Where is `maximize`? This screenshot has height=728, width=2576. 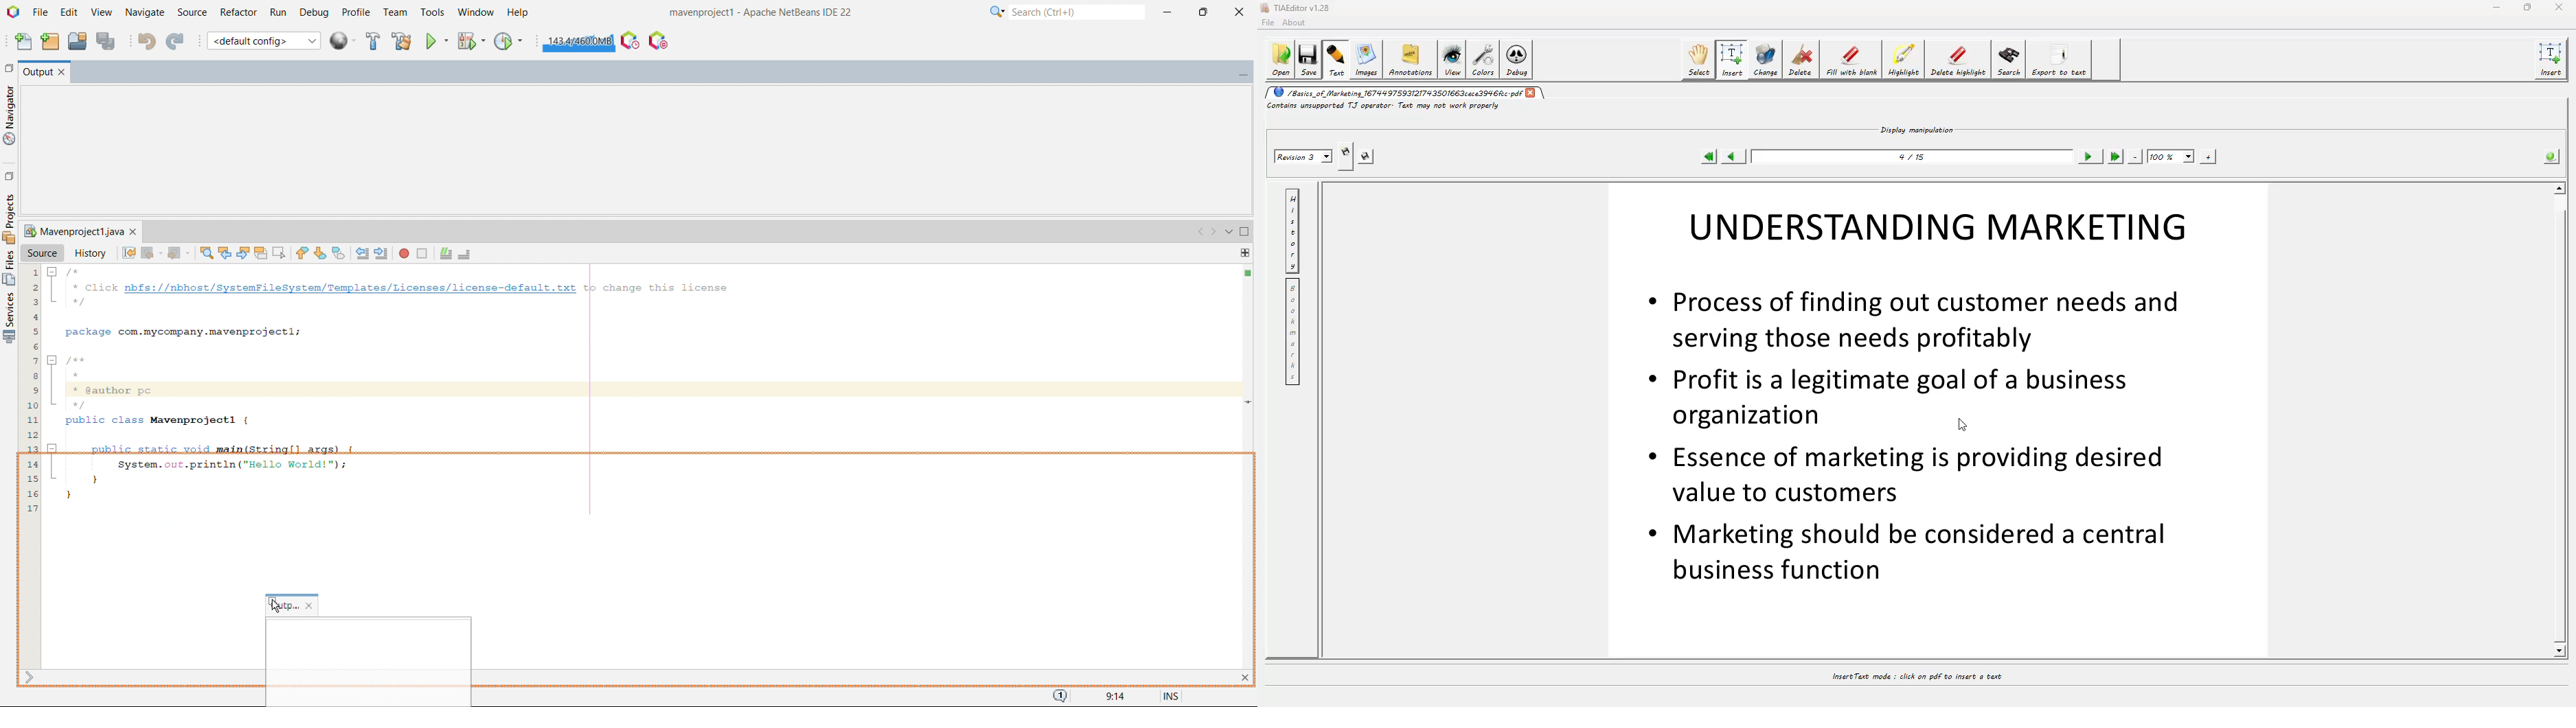 maximize is located at coordinates (1202, 12).